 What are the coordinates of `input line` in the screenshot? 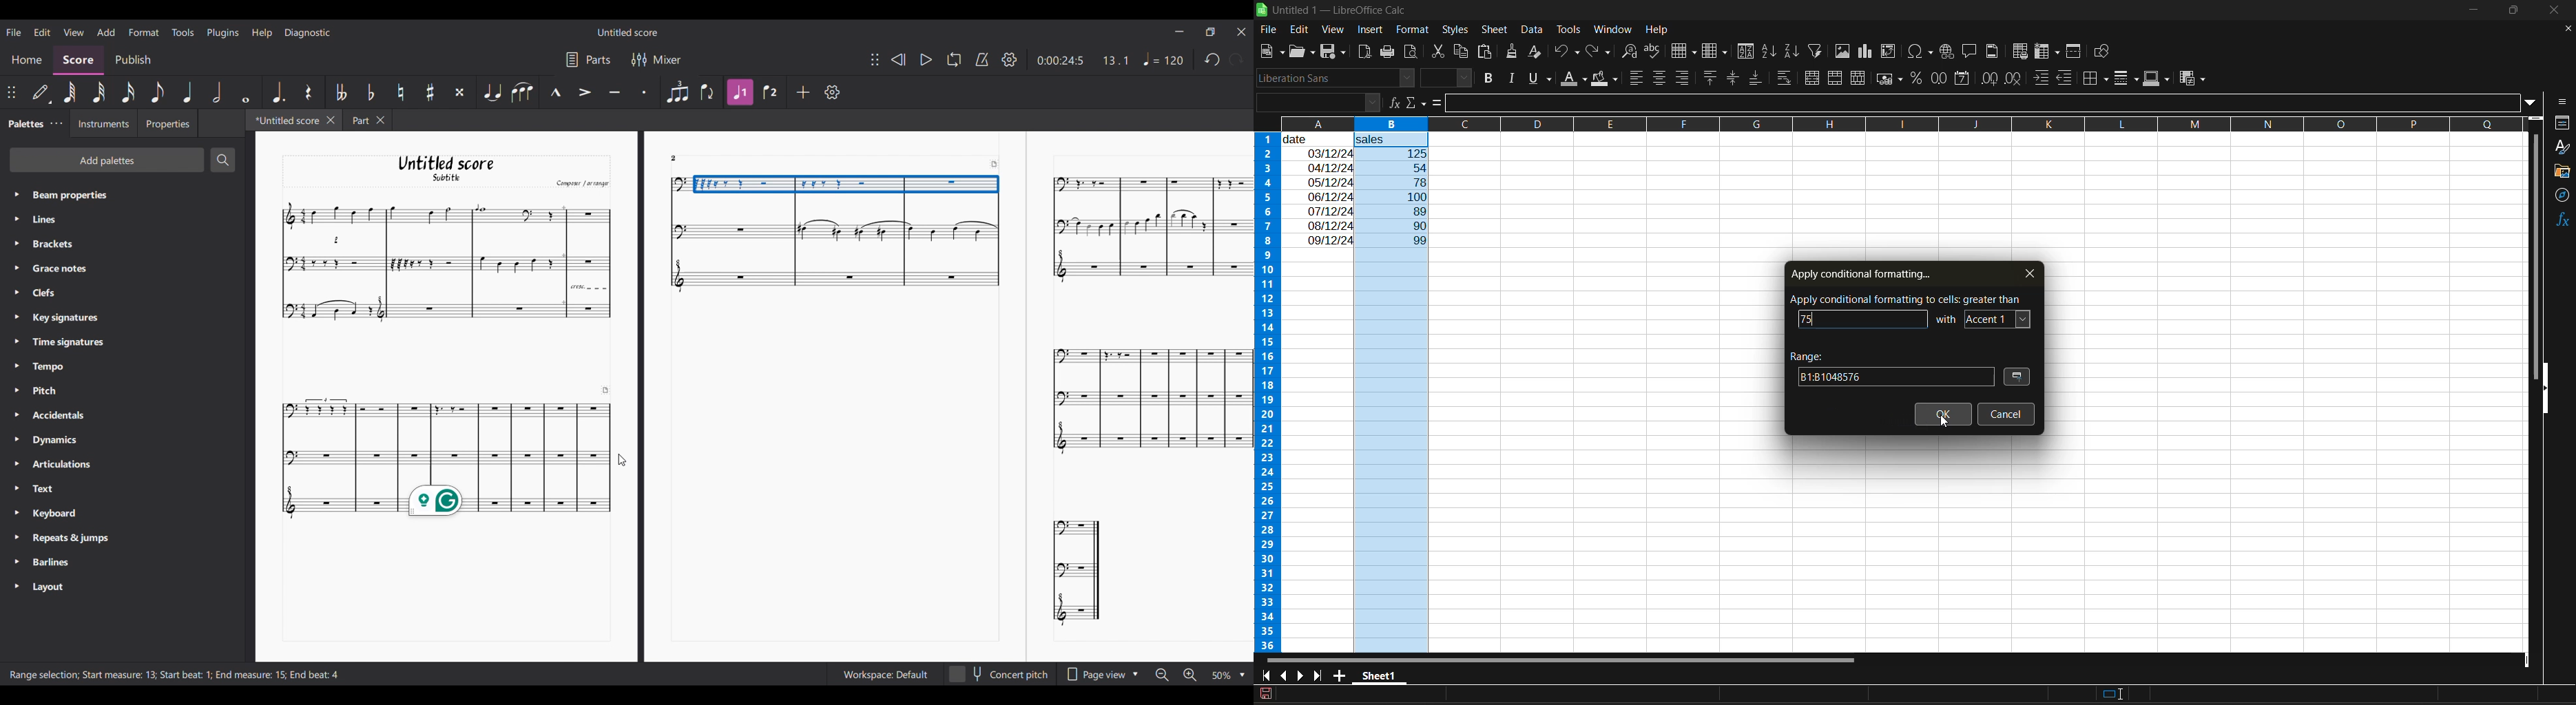 It's located at (1985, 104).